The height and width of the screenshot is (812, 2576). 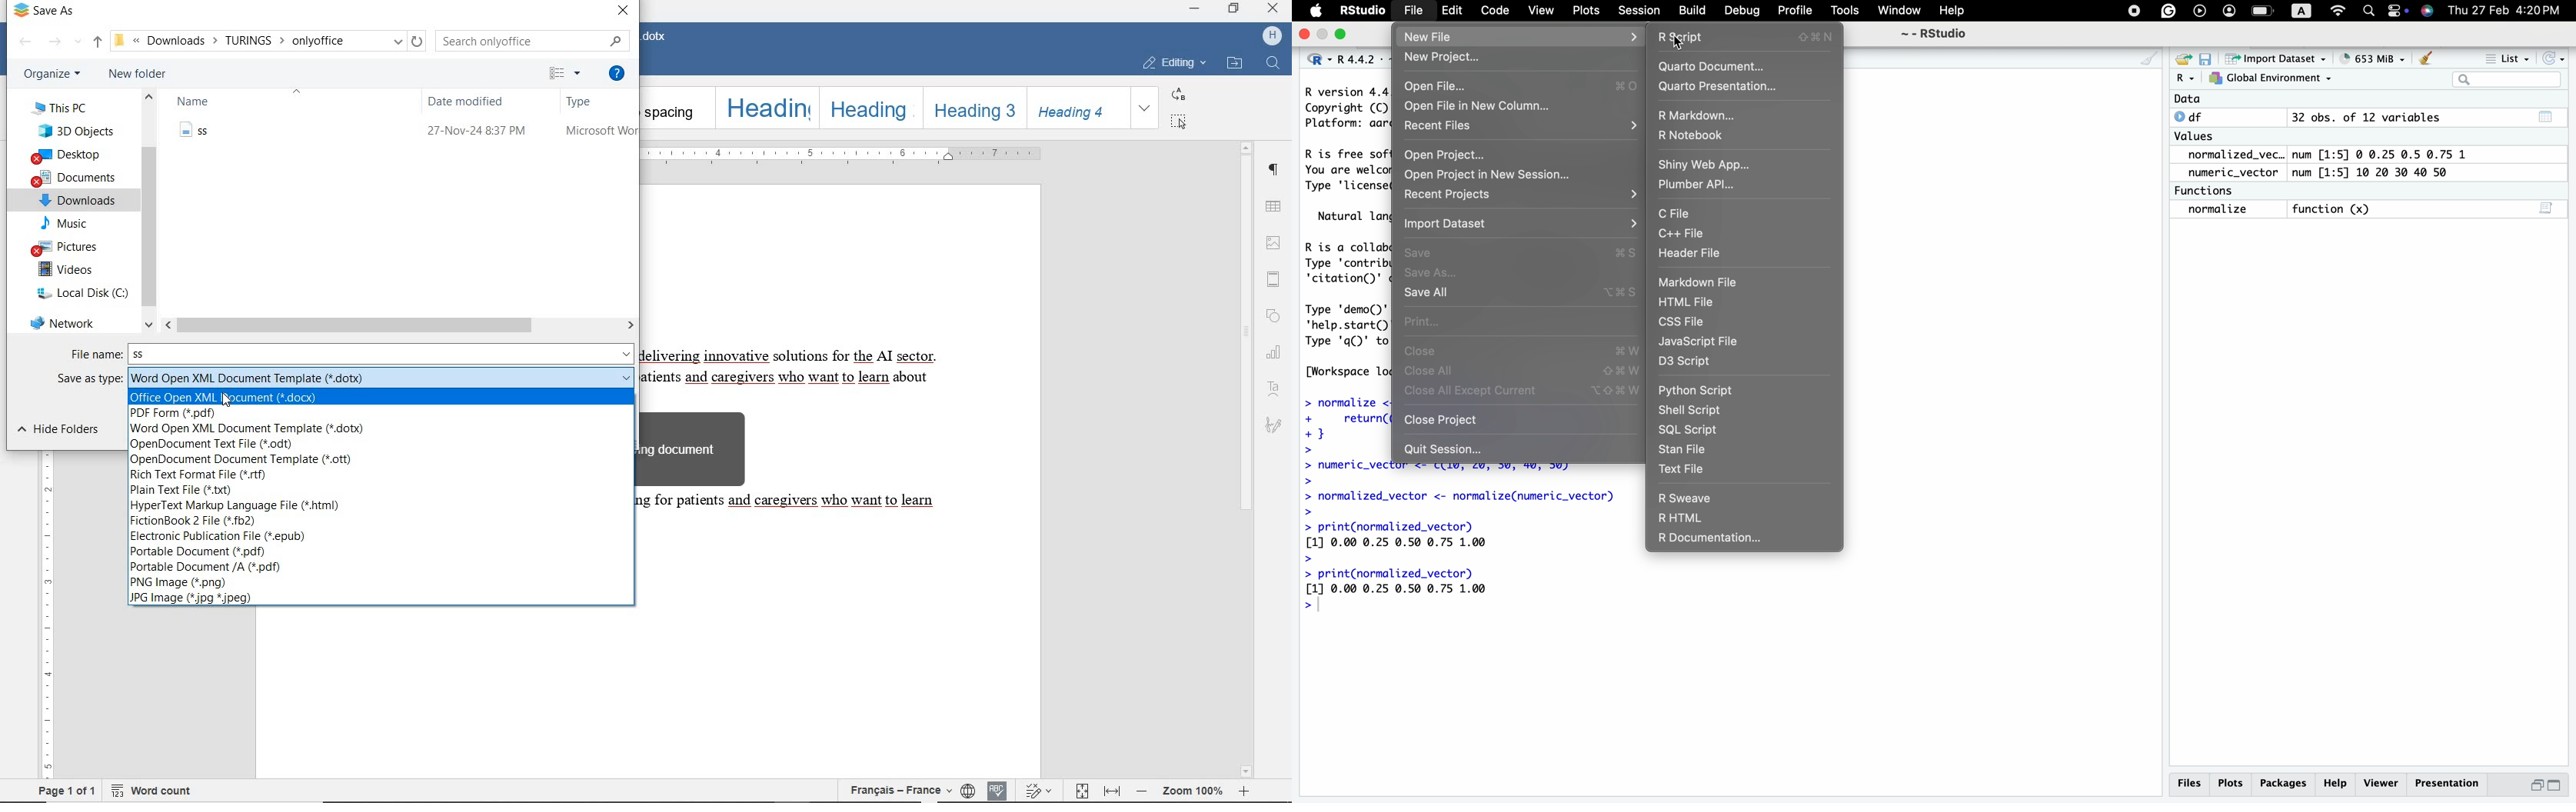 I want to click on PAGE 1 OF 1, so click(x=68, y=791).